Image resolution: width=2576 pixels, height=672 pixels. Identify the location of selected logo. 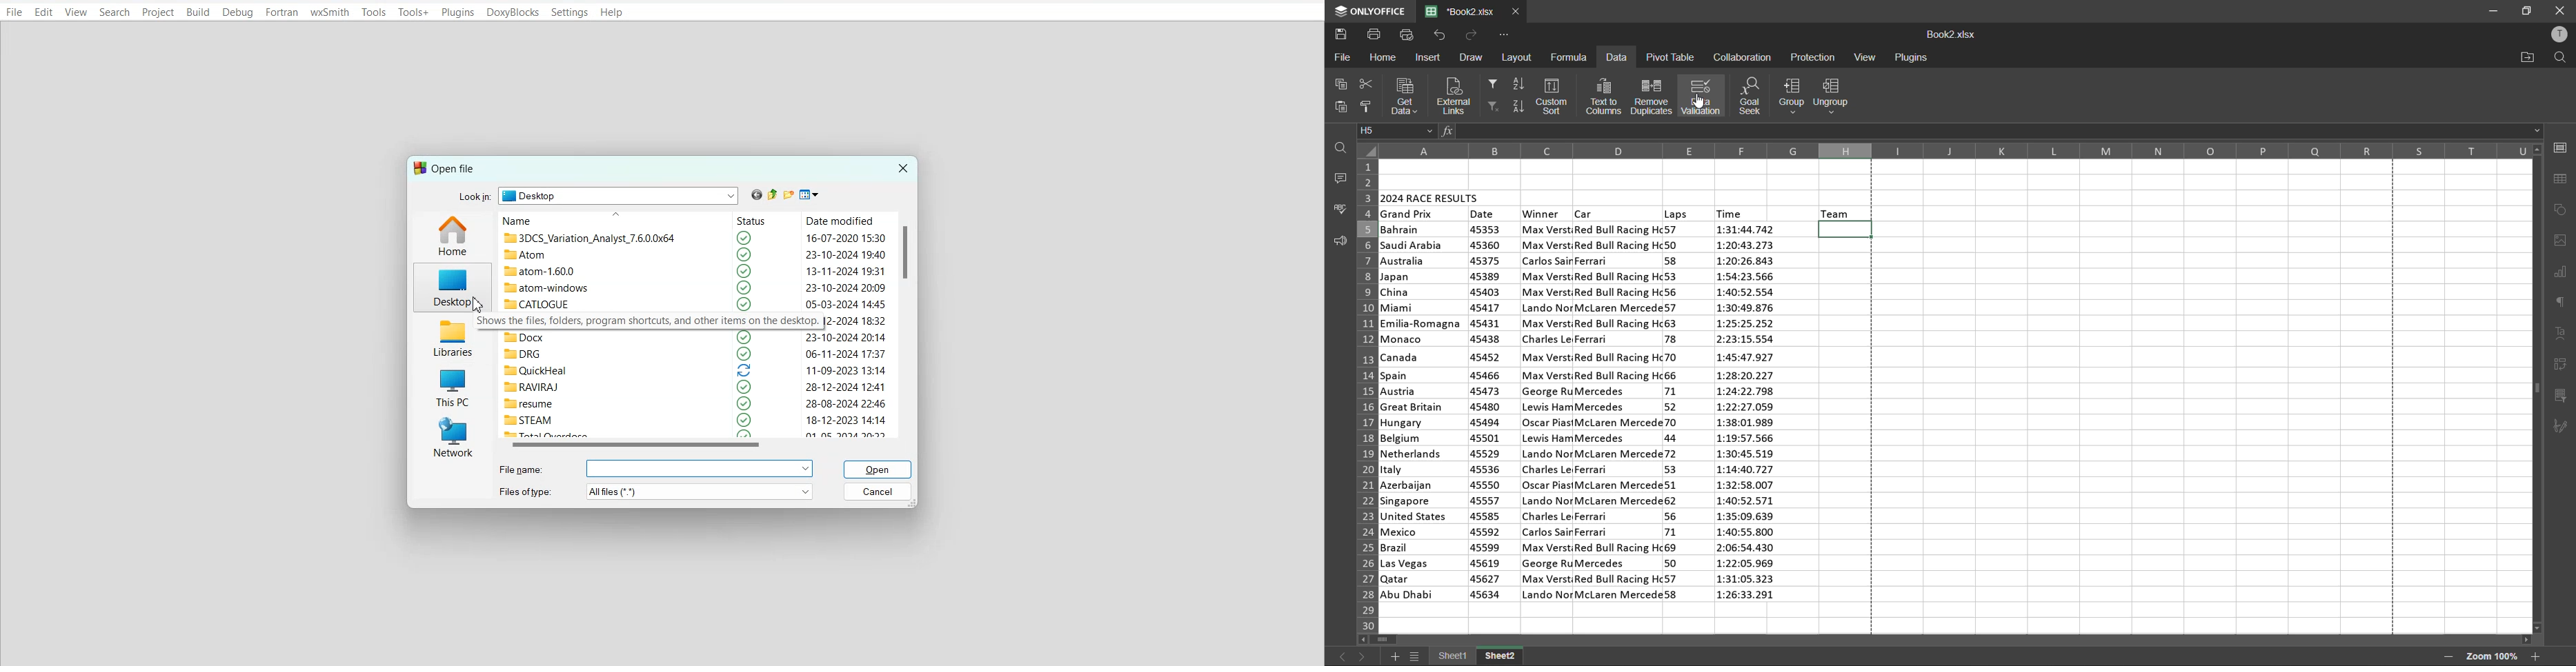
(745, 237).